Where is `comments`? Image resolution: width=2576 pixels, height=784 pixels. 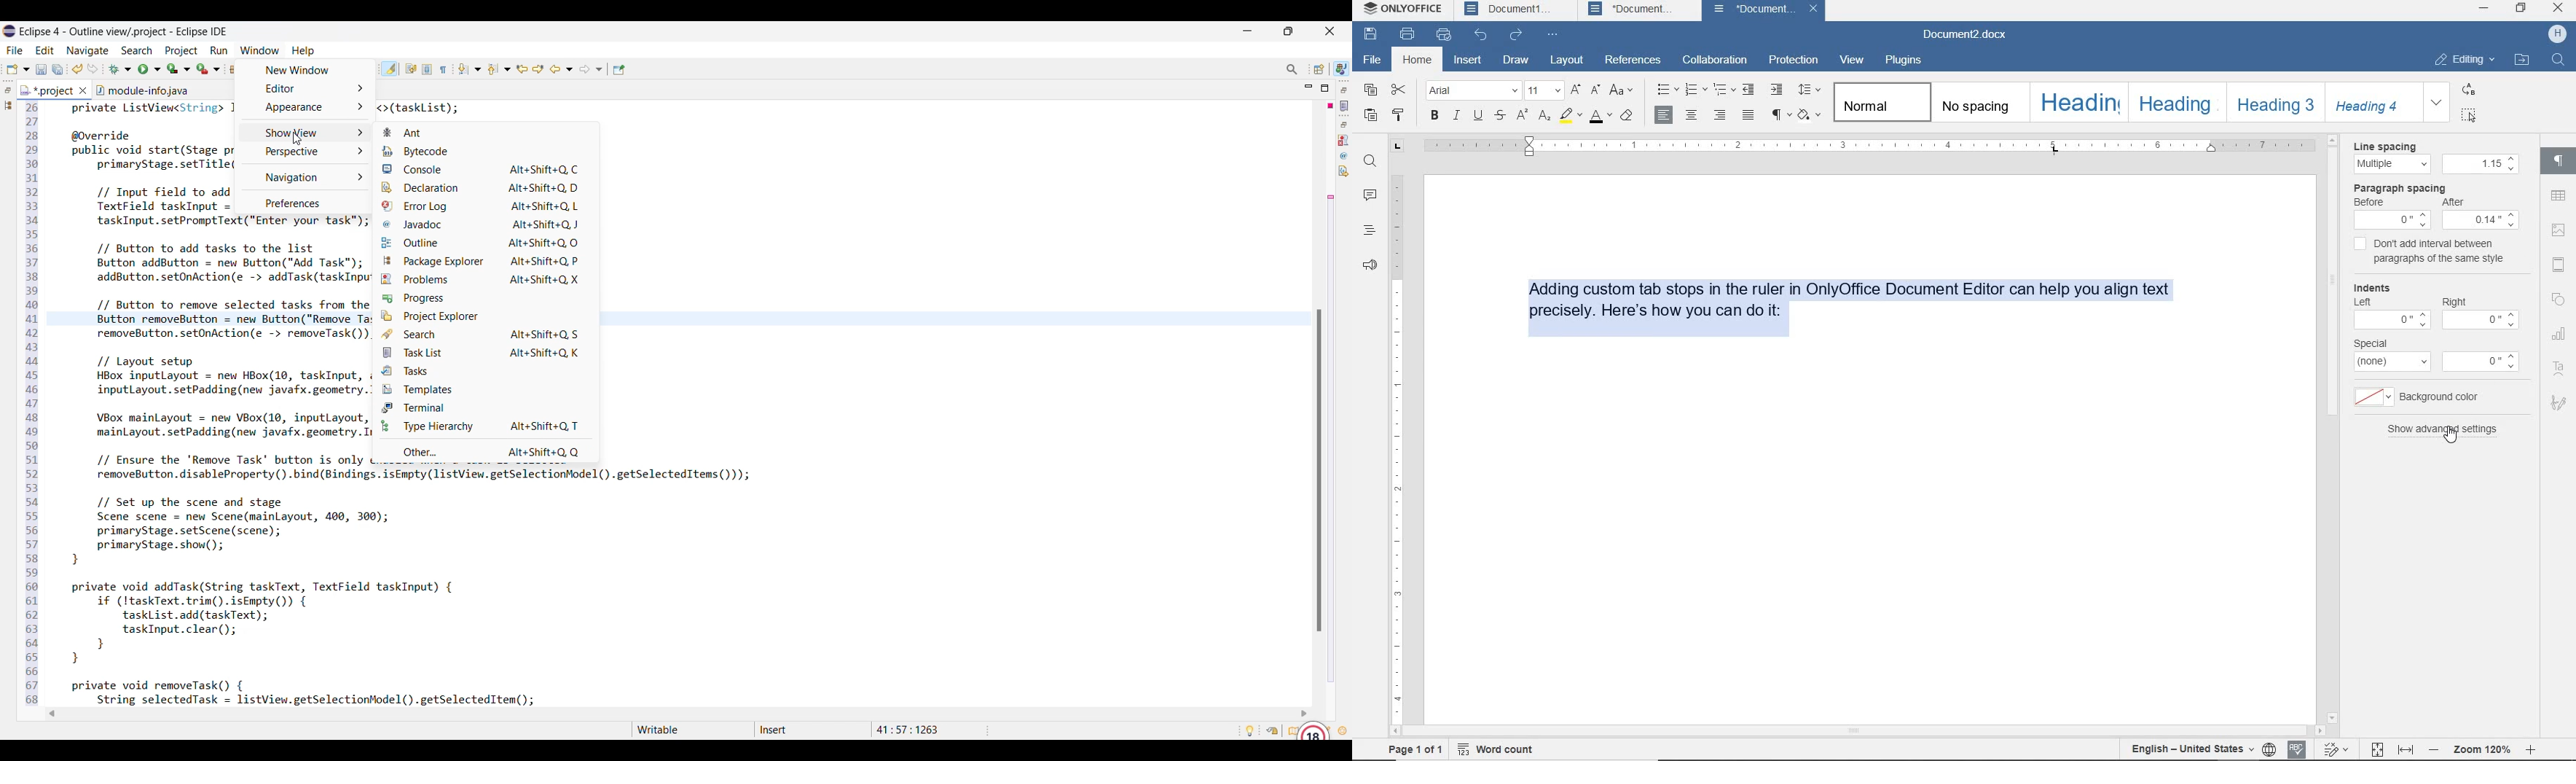
comments is located at coordinates (1368, 195).